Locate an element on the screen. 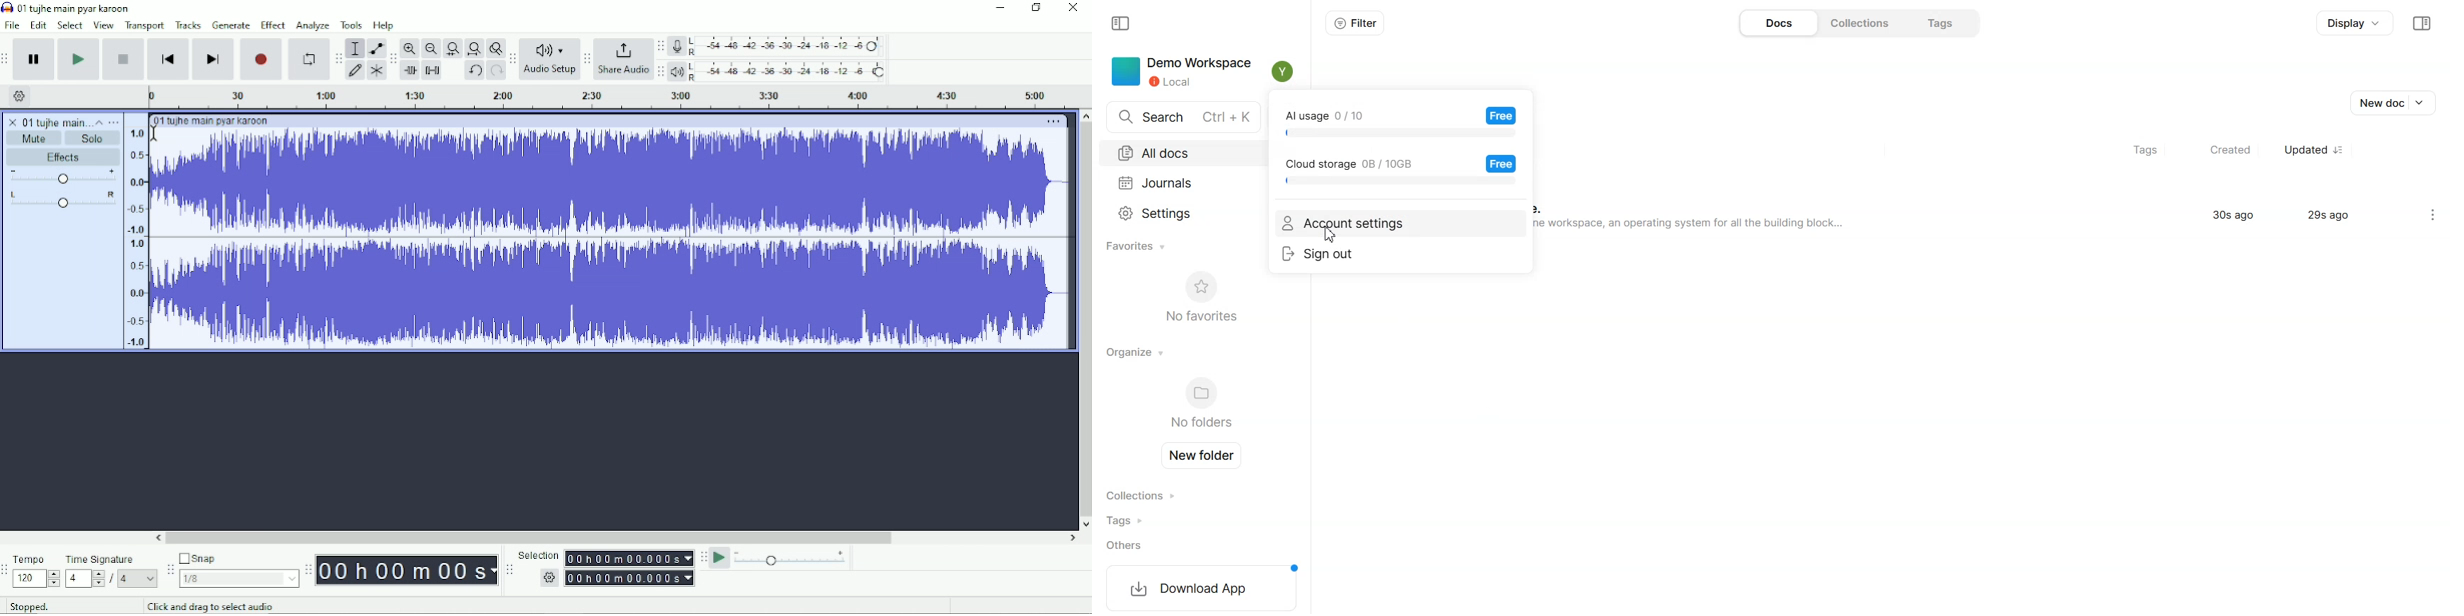 This screenshot has height=616, width=2464. 4 is located at coordinates (138, 579).